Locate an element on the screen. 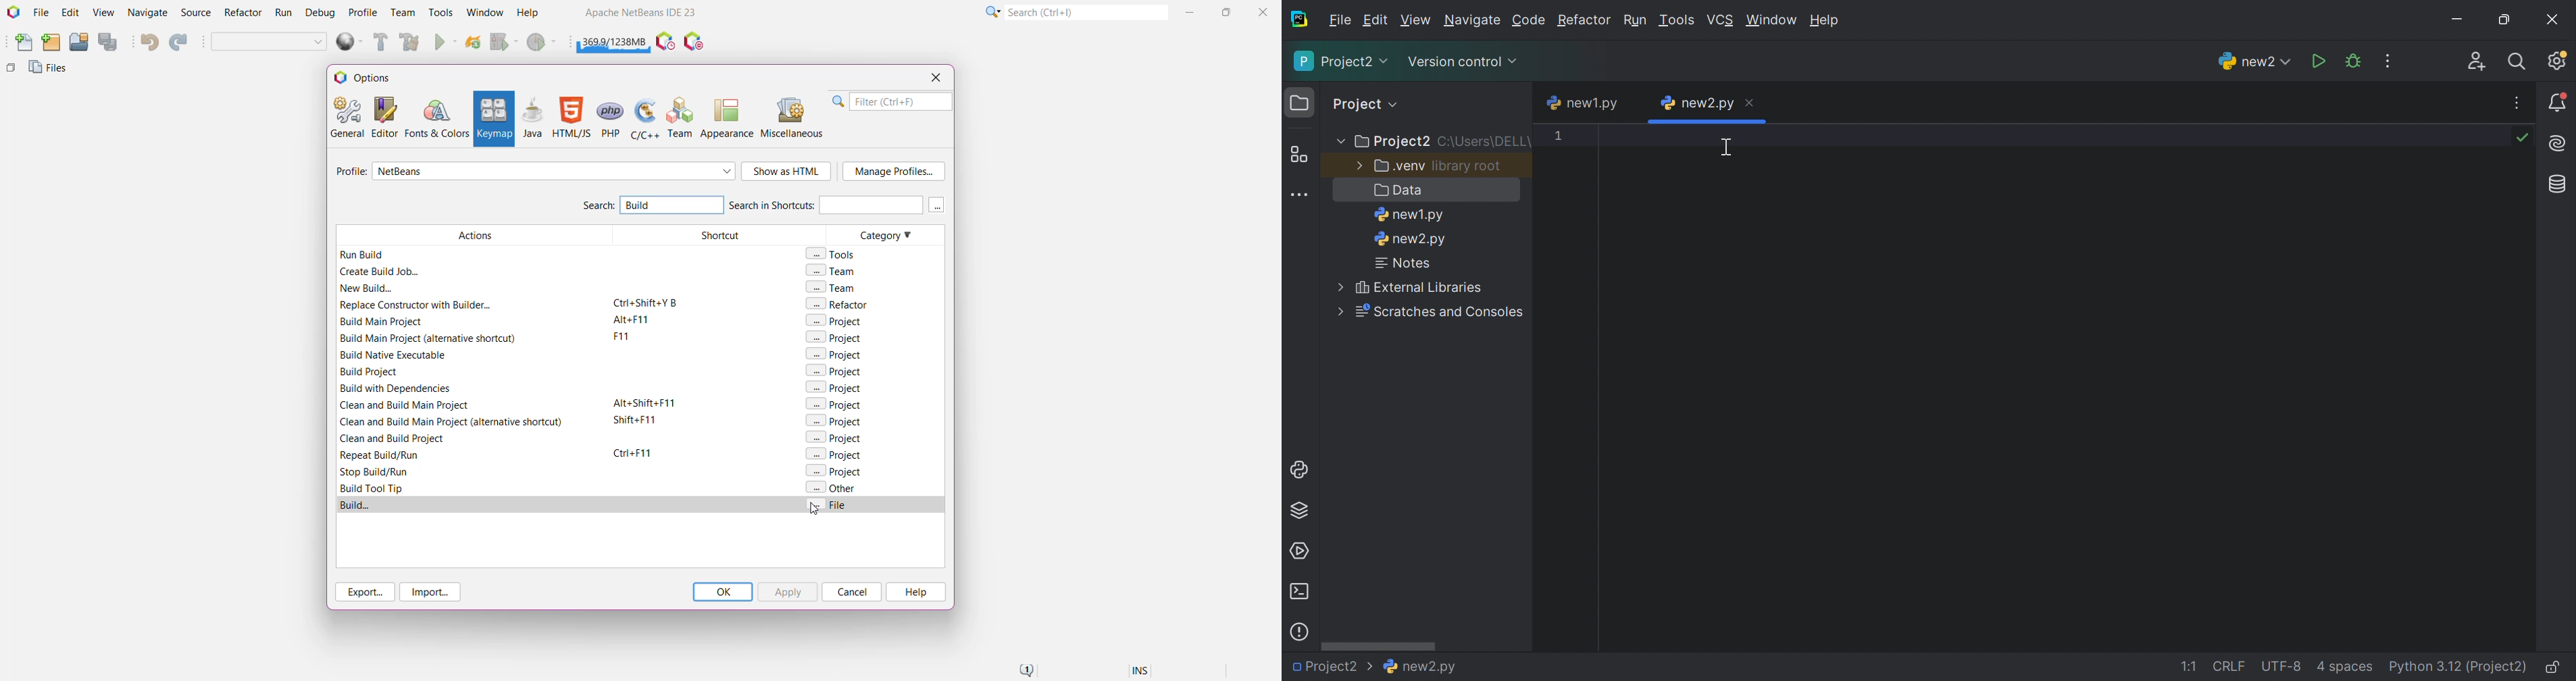  Run is located at coordinates (2317, 61).